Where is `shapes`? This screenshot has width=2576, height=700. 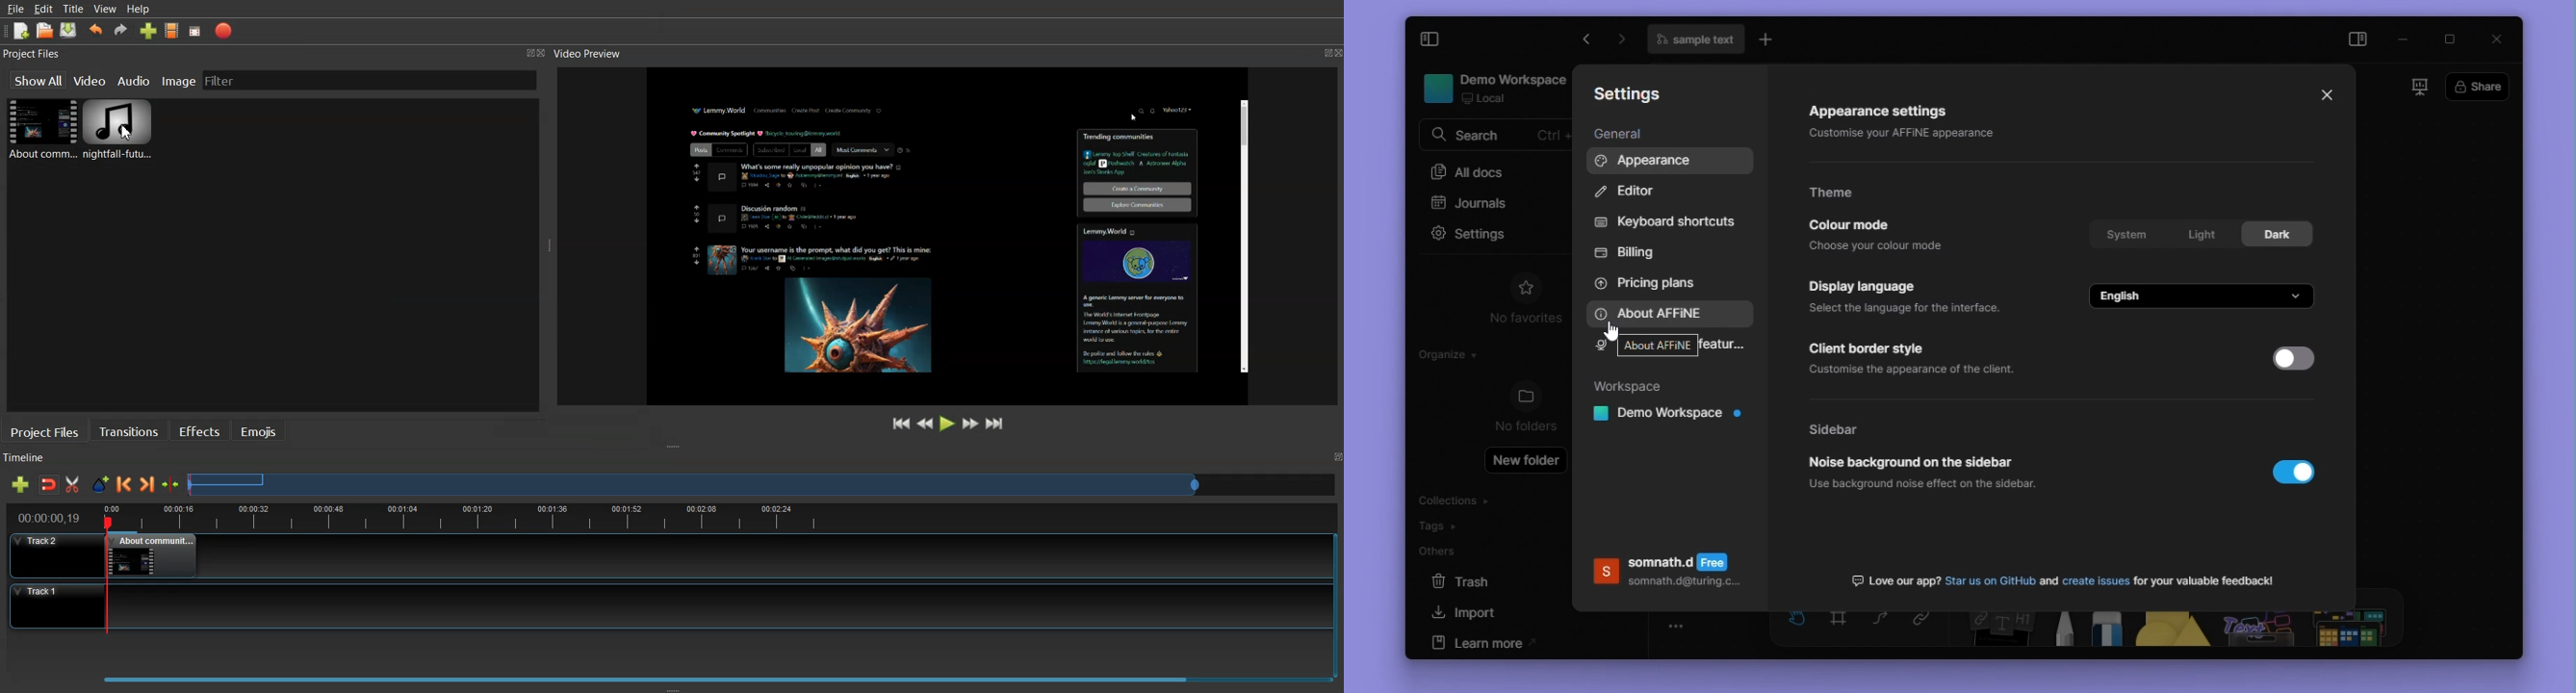
shapes is located at coordinates (2174, 629).